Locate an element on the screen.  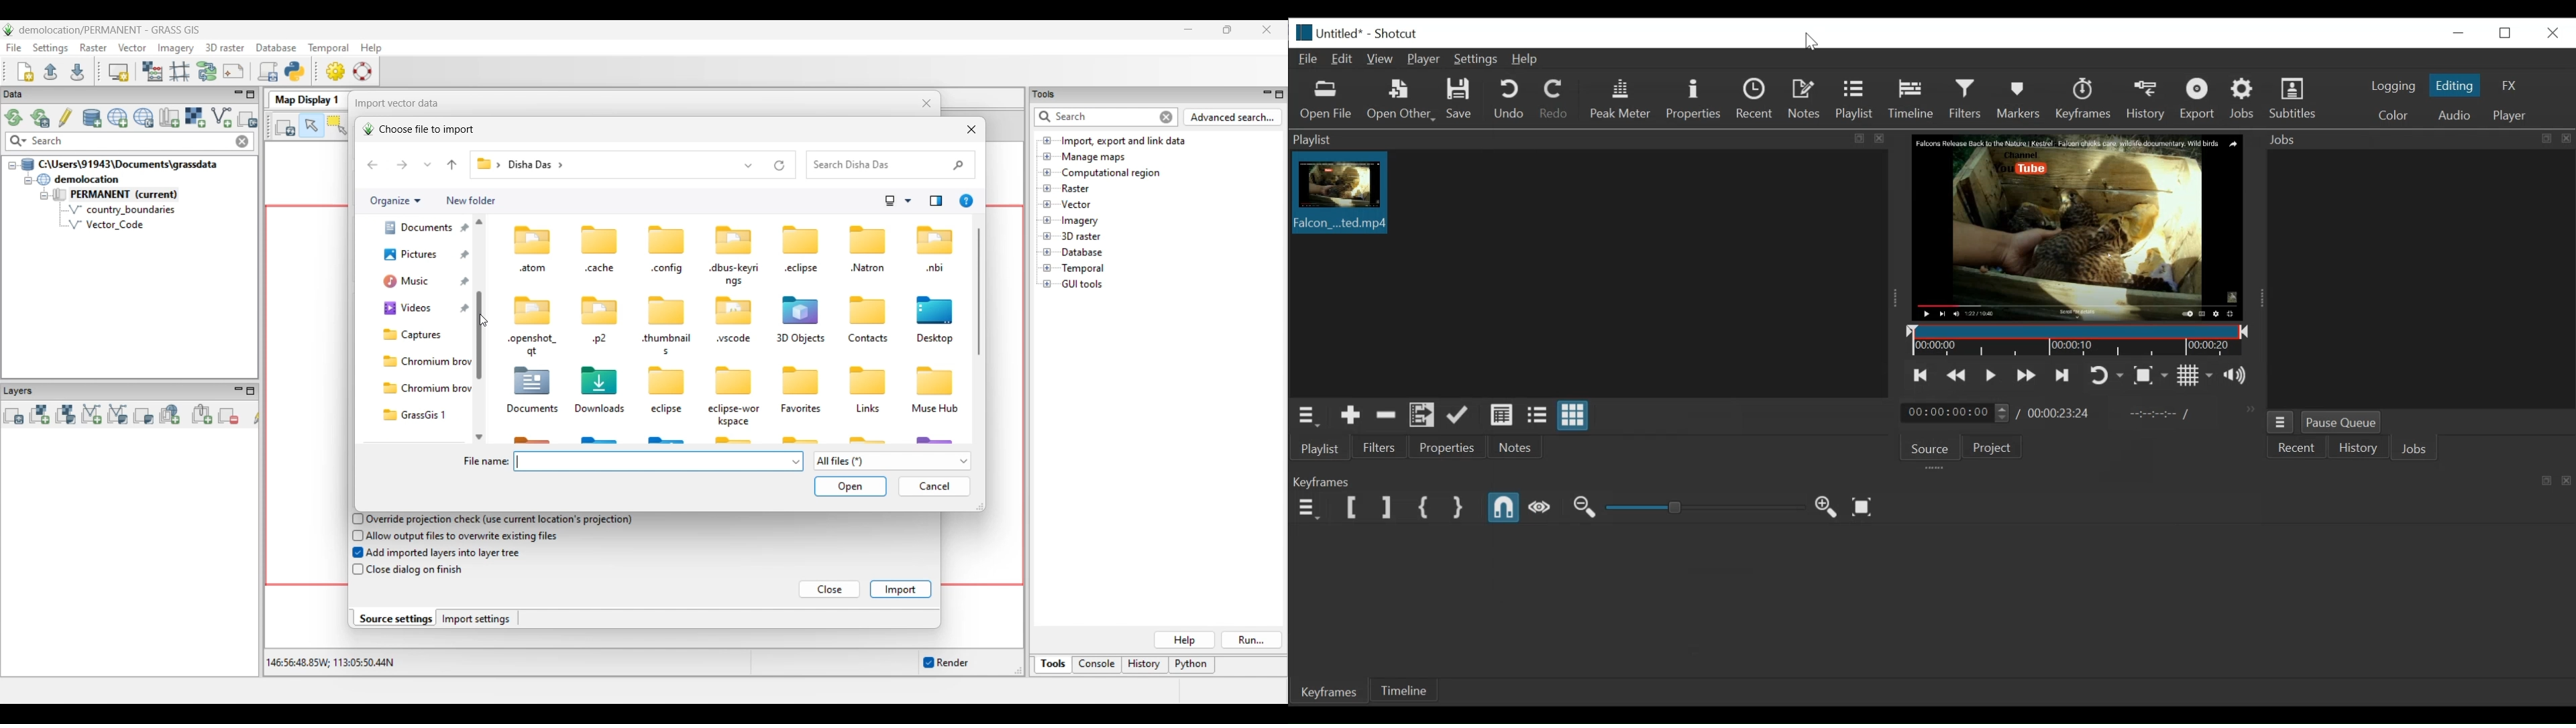
Skip to the next point is located at coordinates (2027, 375).